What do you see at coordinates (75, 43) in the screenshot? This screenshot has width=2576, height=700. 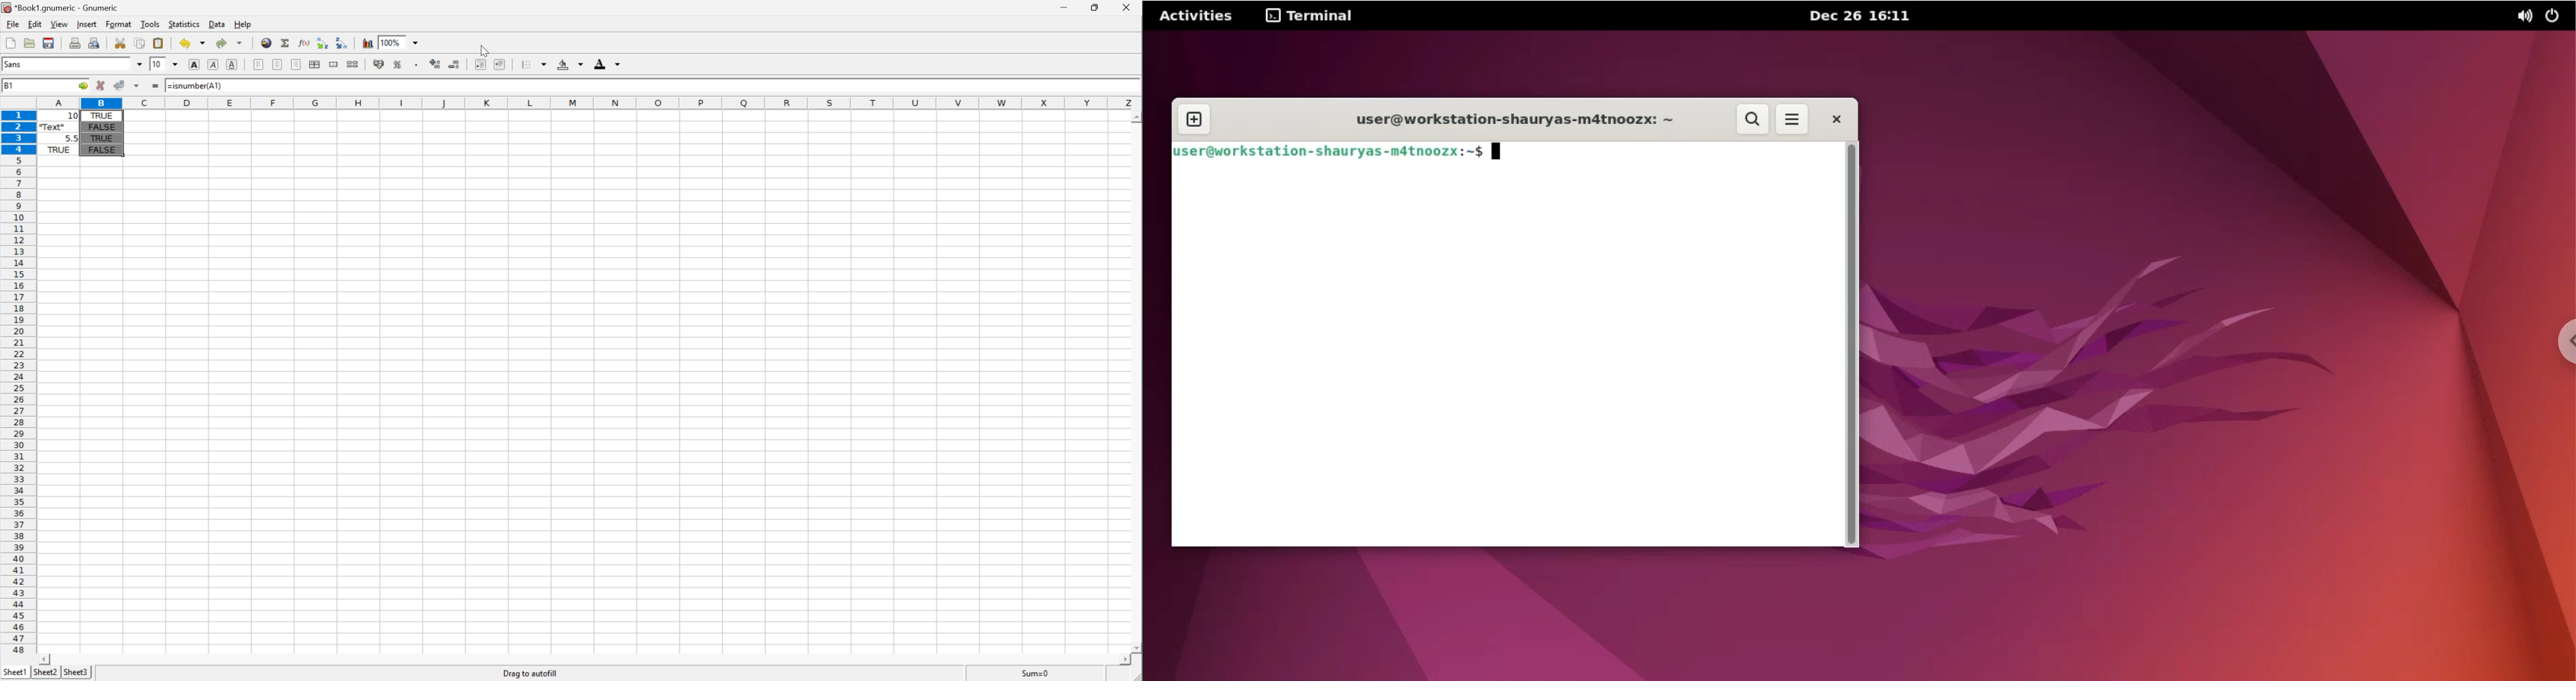 I see `Print current file` at bounding box center [75, 43].